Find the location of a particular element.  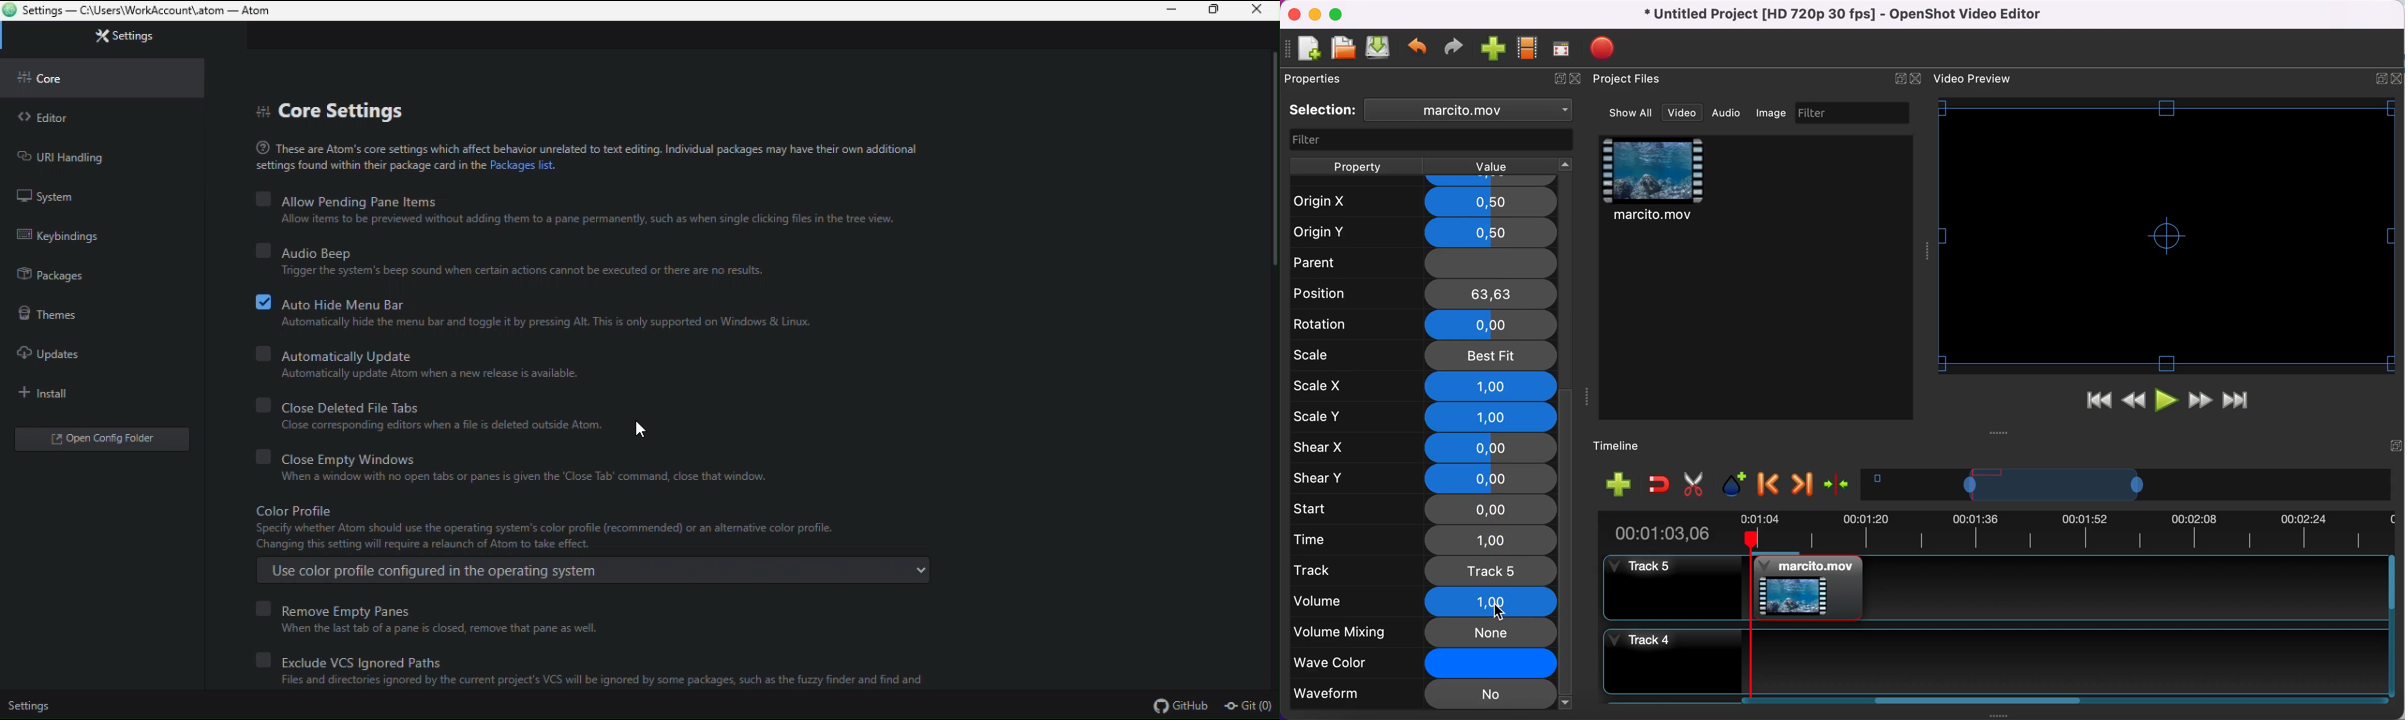

jump to start is located at coordinates (2098, 403).